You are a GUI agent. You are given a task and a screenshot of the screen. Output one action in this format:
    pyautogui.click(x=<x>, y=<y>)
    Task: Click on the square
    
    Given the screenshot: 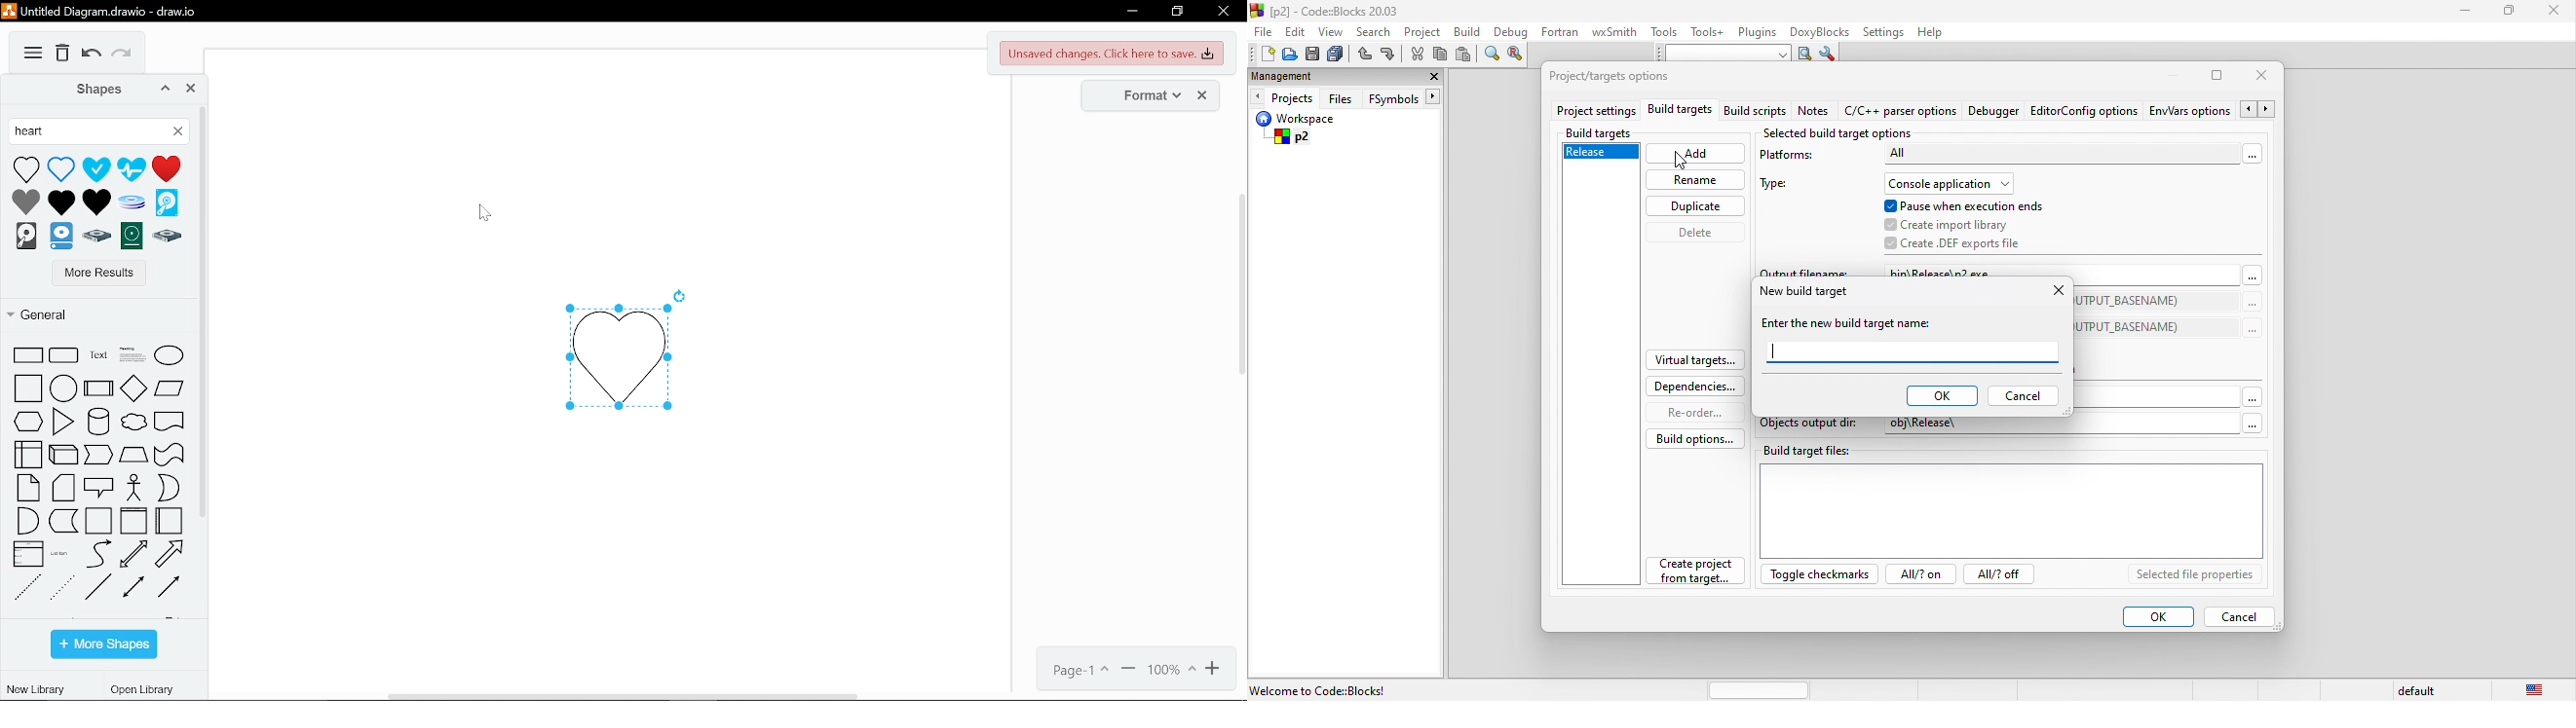 What is the action you would take?
    pyautogui.click(x=26, y=388)
    